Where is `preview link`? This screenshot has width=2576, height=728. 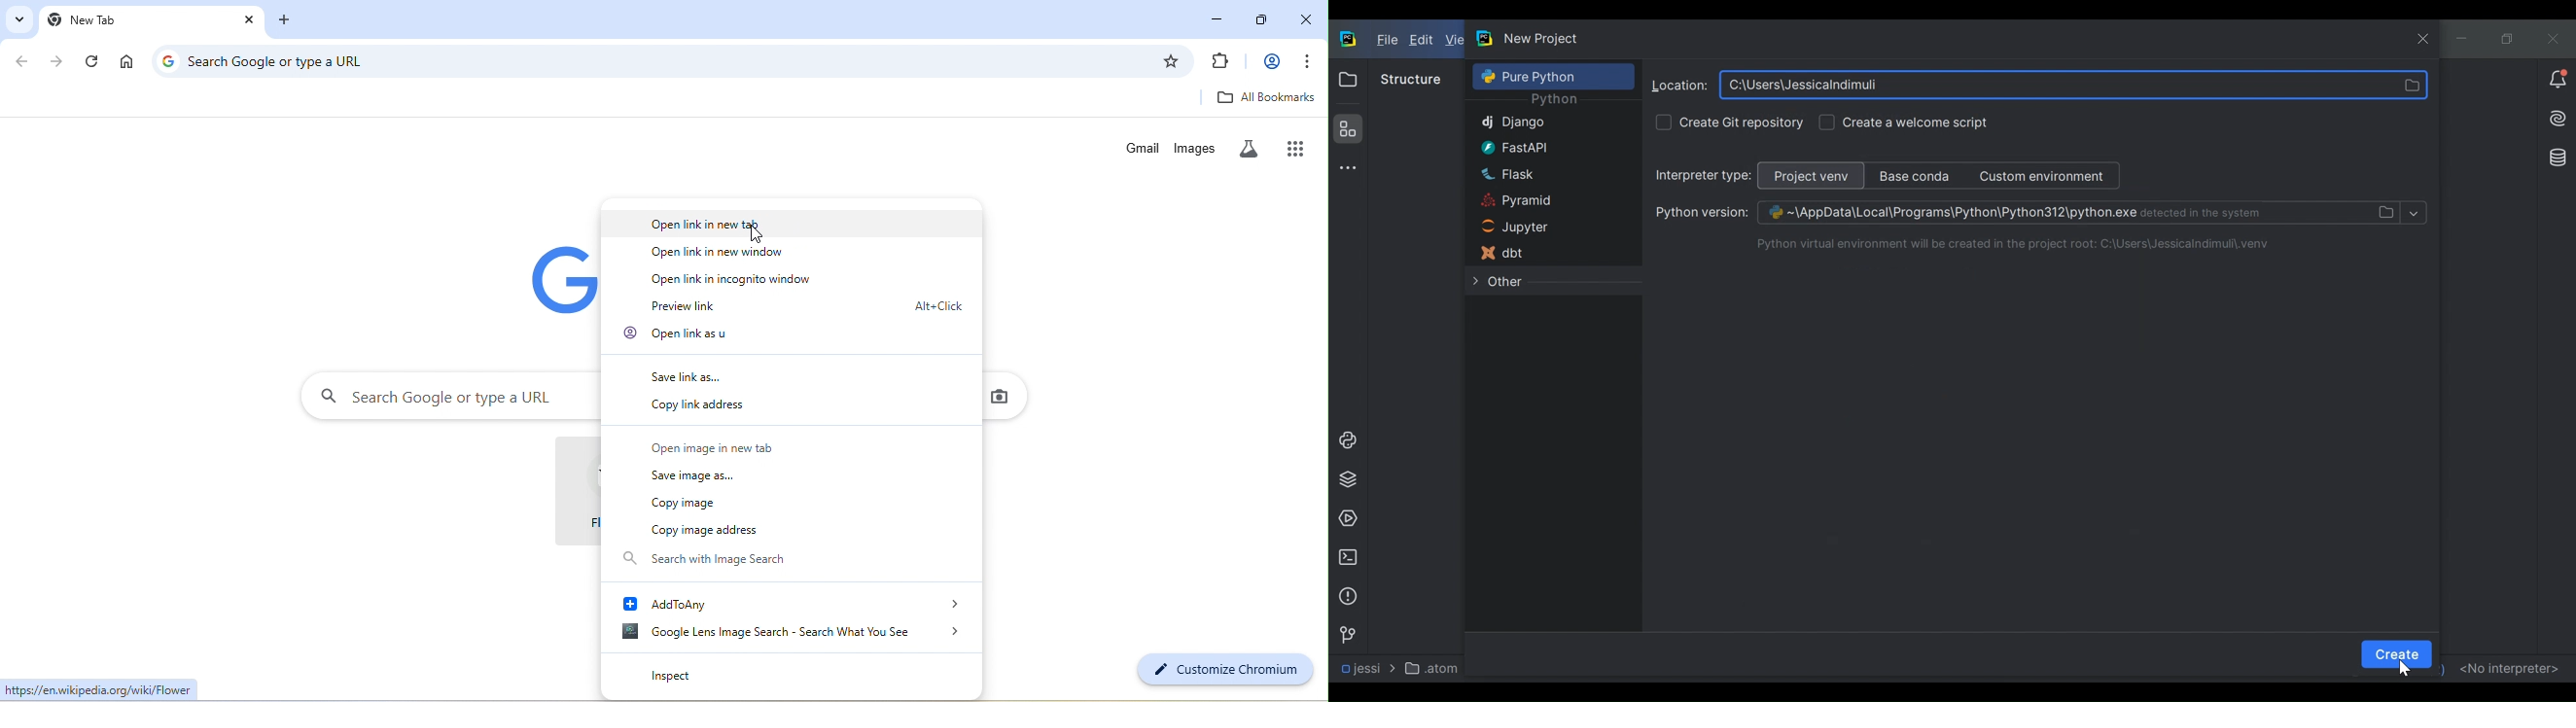
preview link is located at coordinates (797, 305).